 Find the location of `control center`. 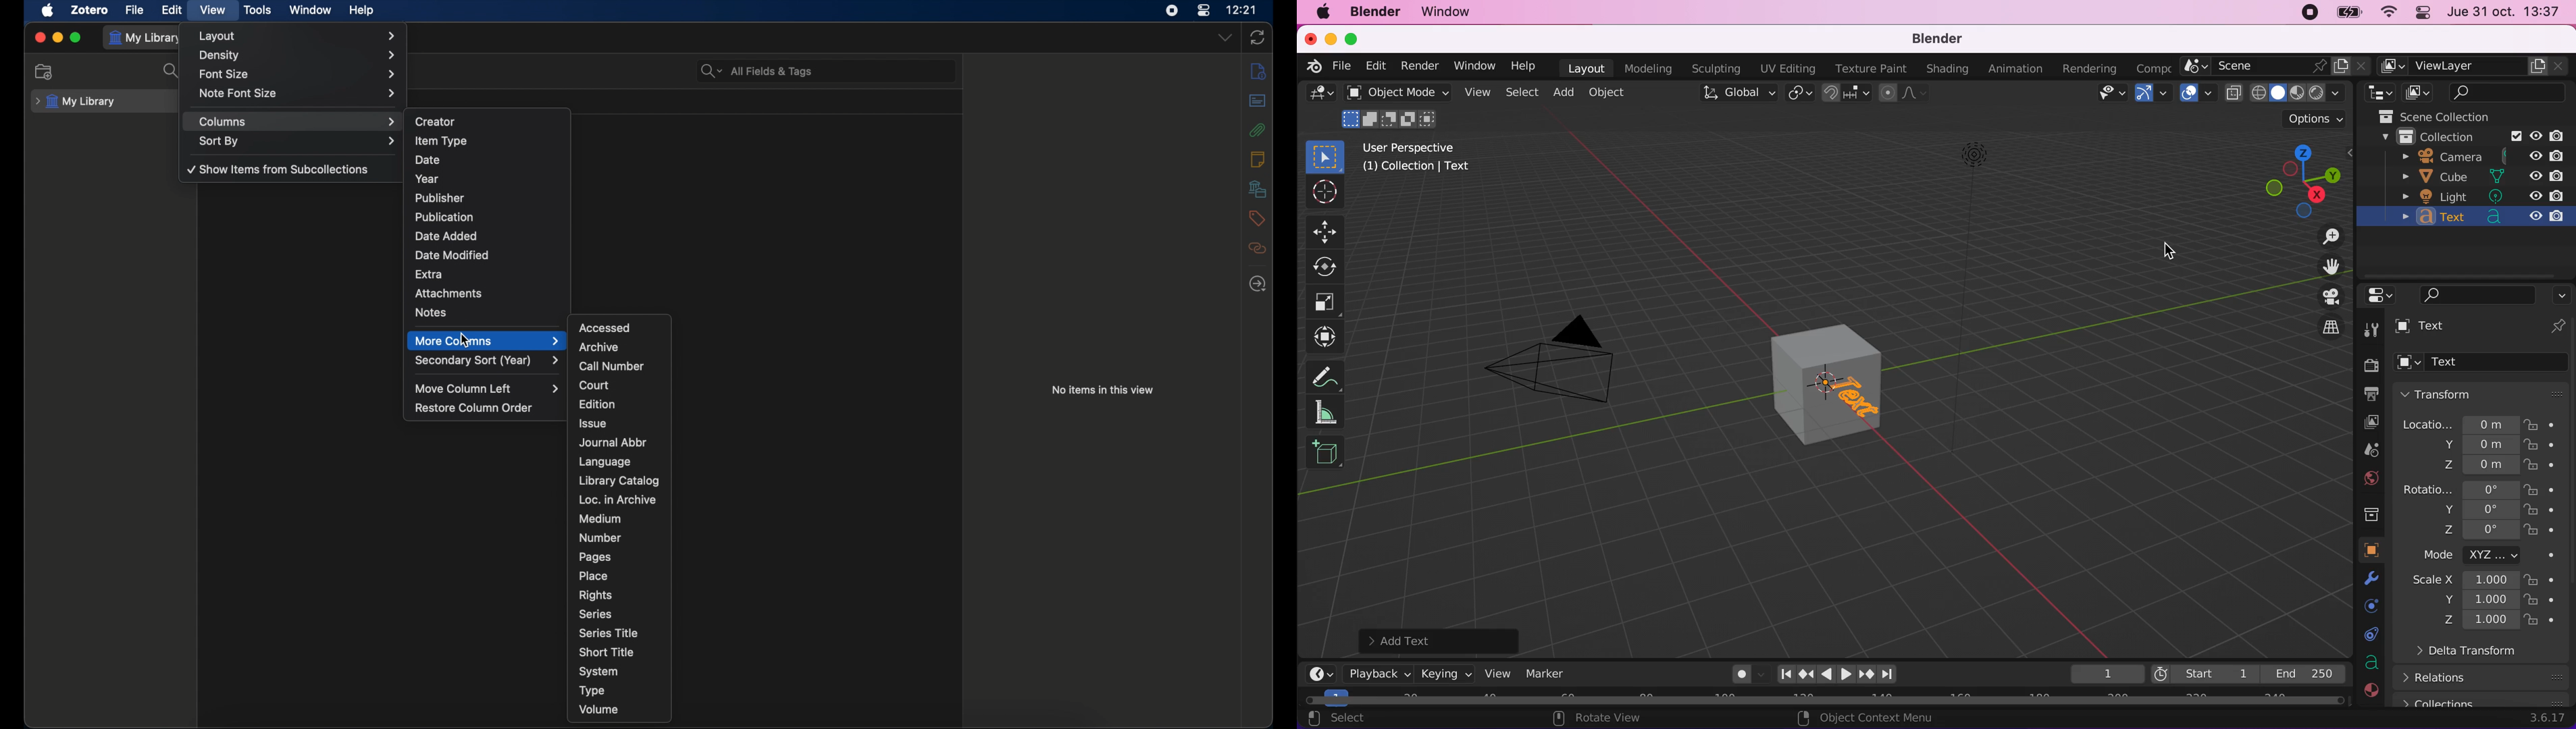

control center is located at coordinates (1203, 11).